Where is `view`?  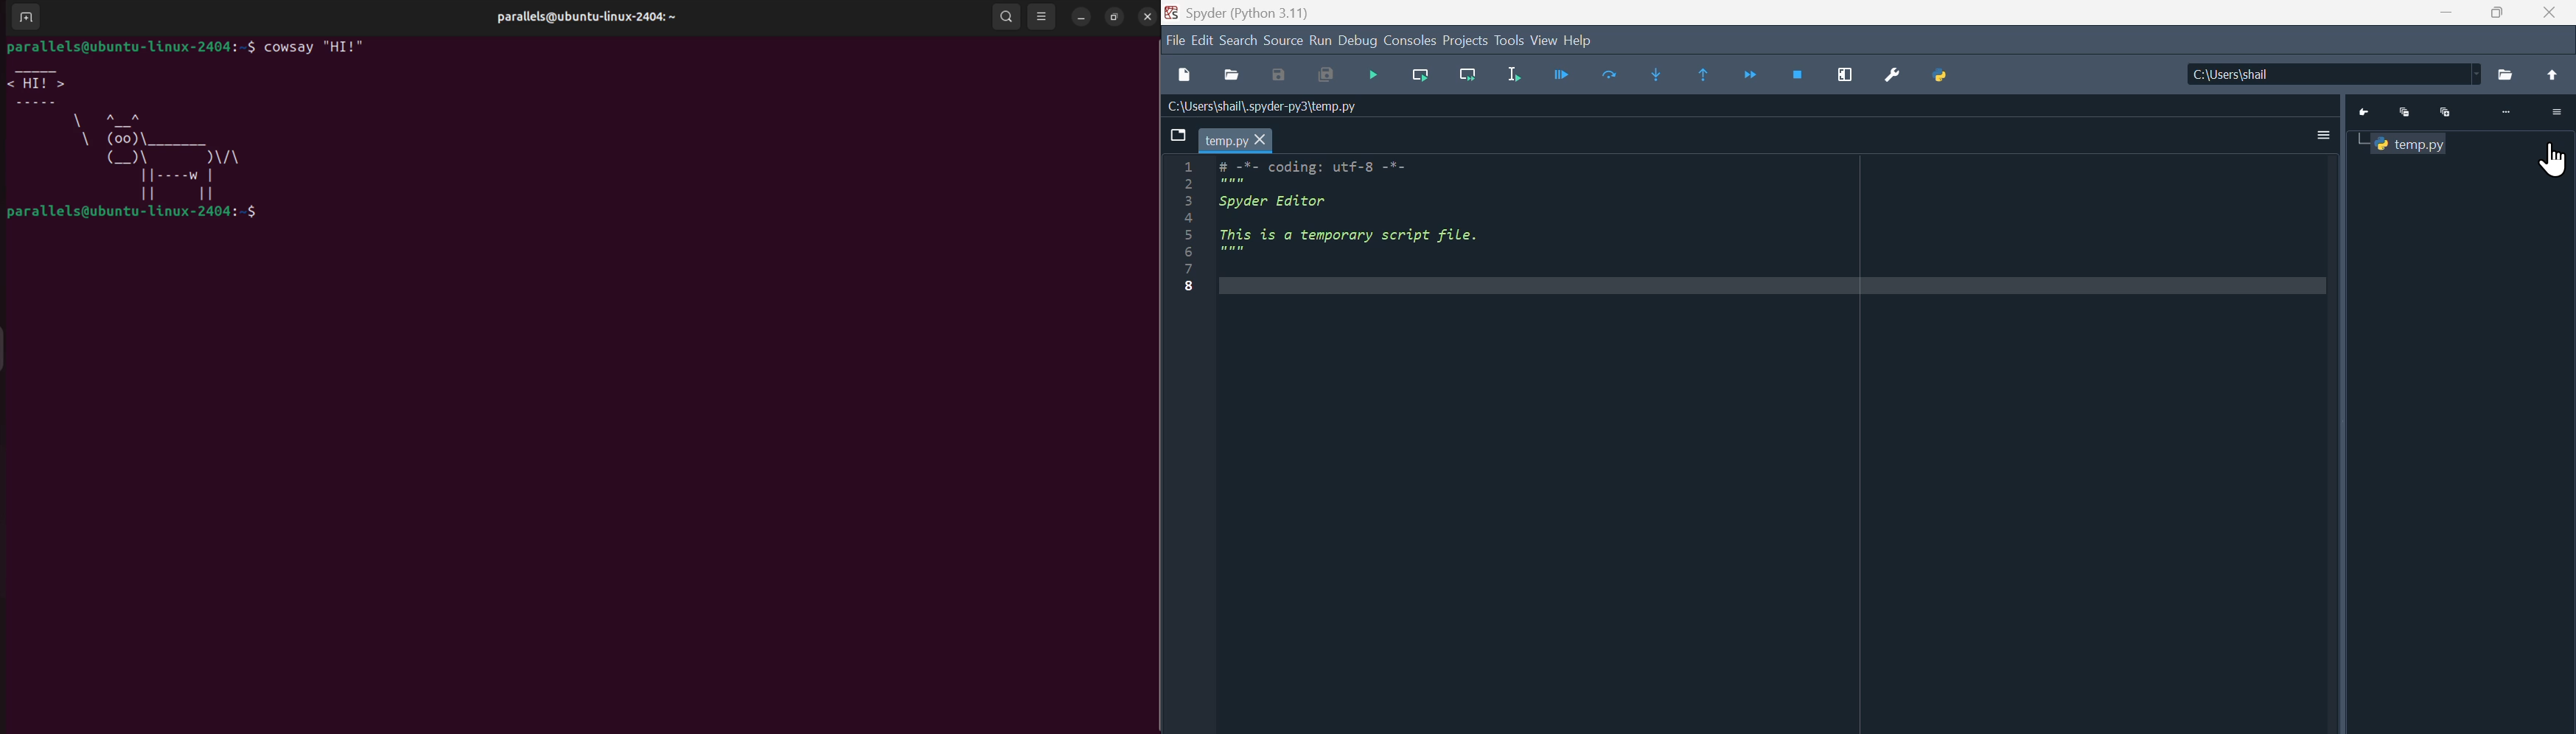
view is located at coordinates (1543, 40).